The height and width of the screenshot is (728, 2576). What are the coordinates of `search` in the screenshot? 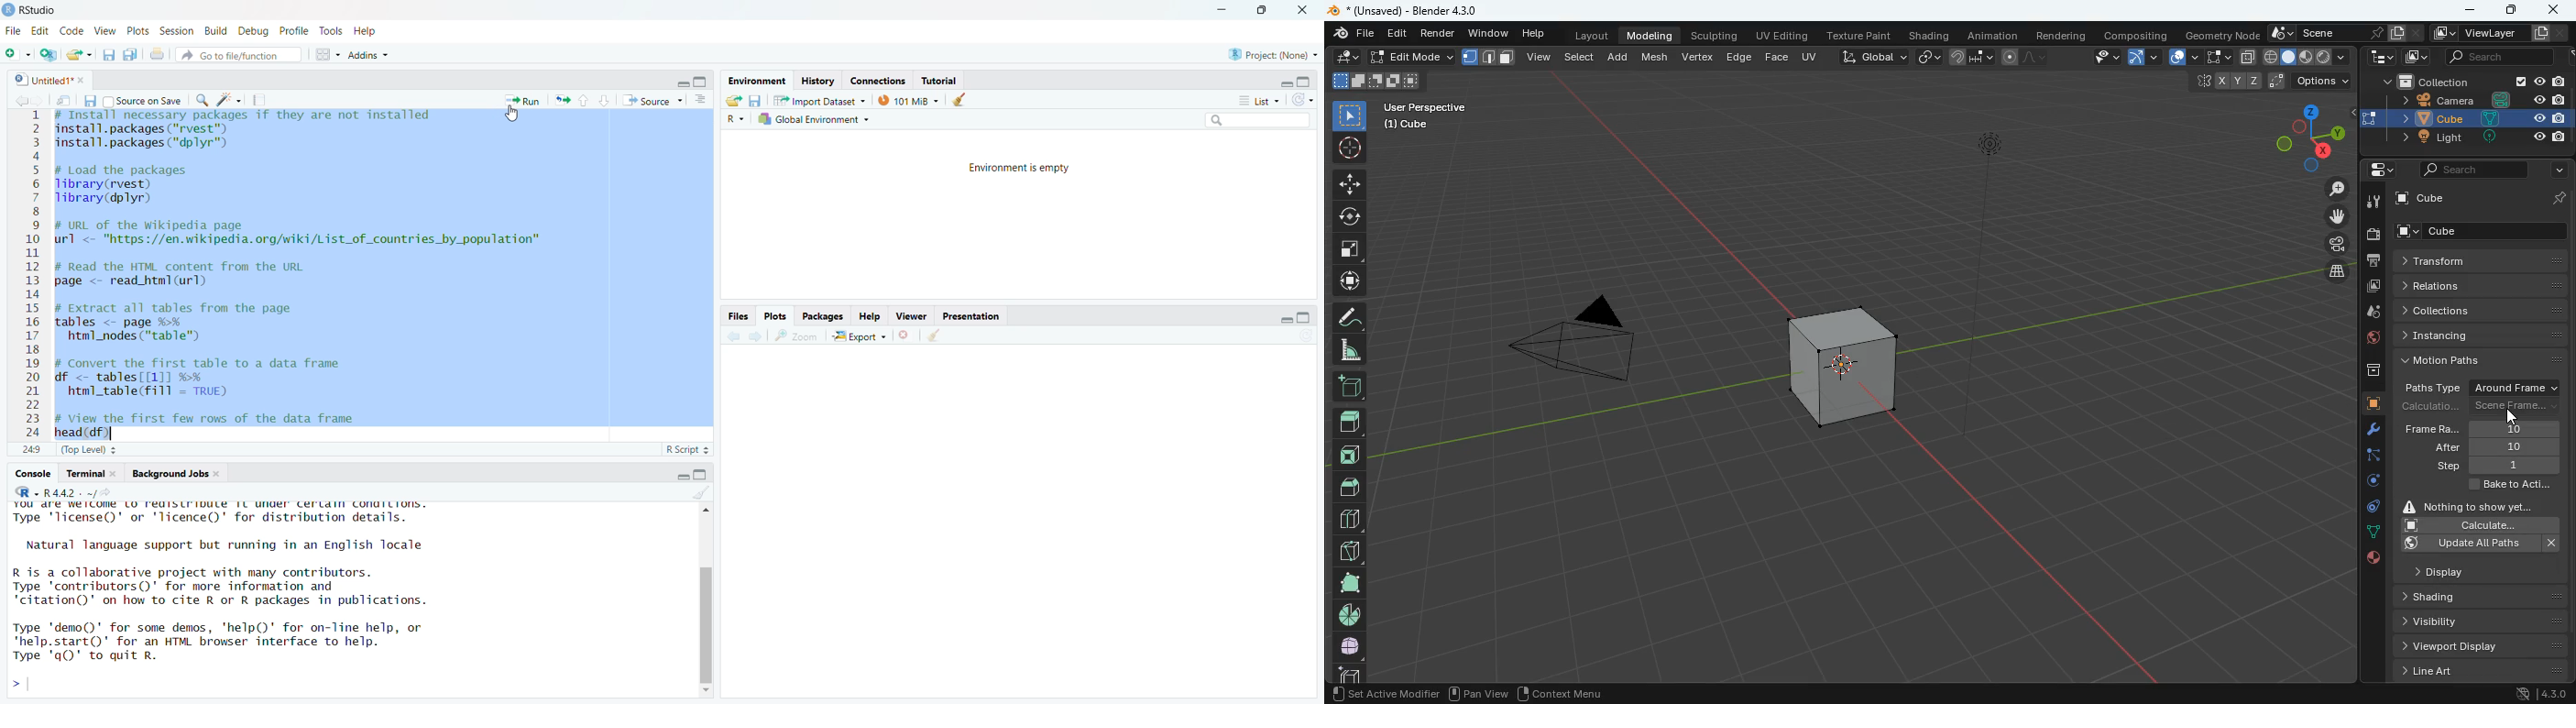 It's located at (204, 100).